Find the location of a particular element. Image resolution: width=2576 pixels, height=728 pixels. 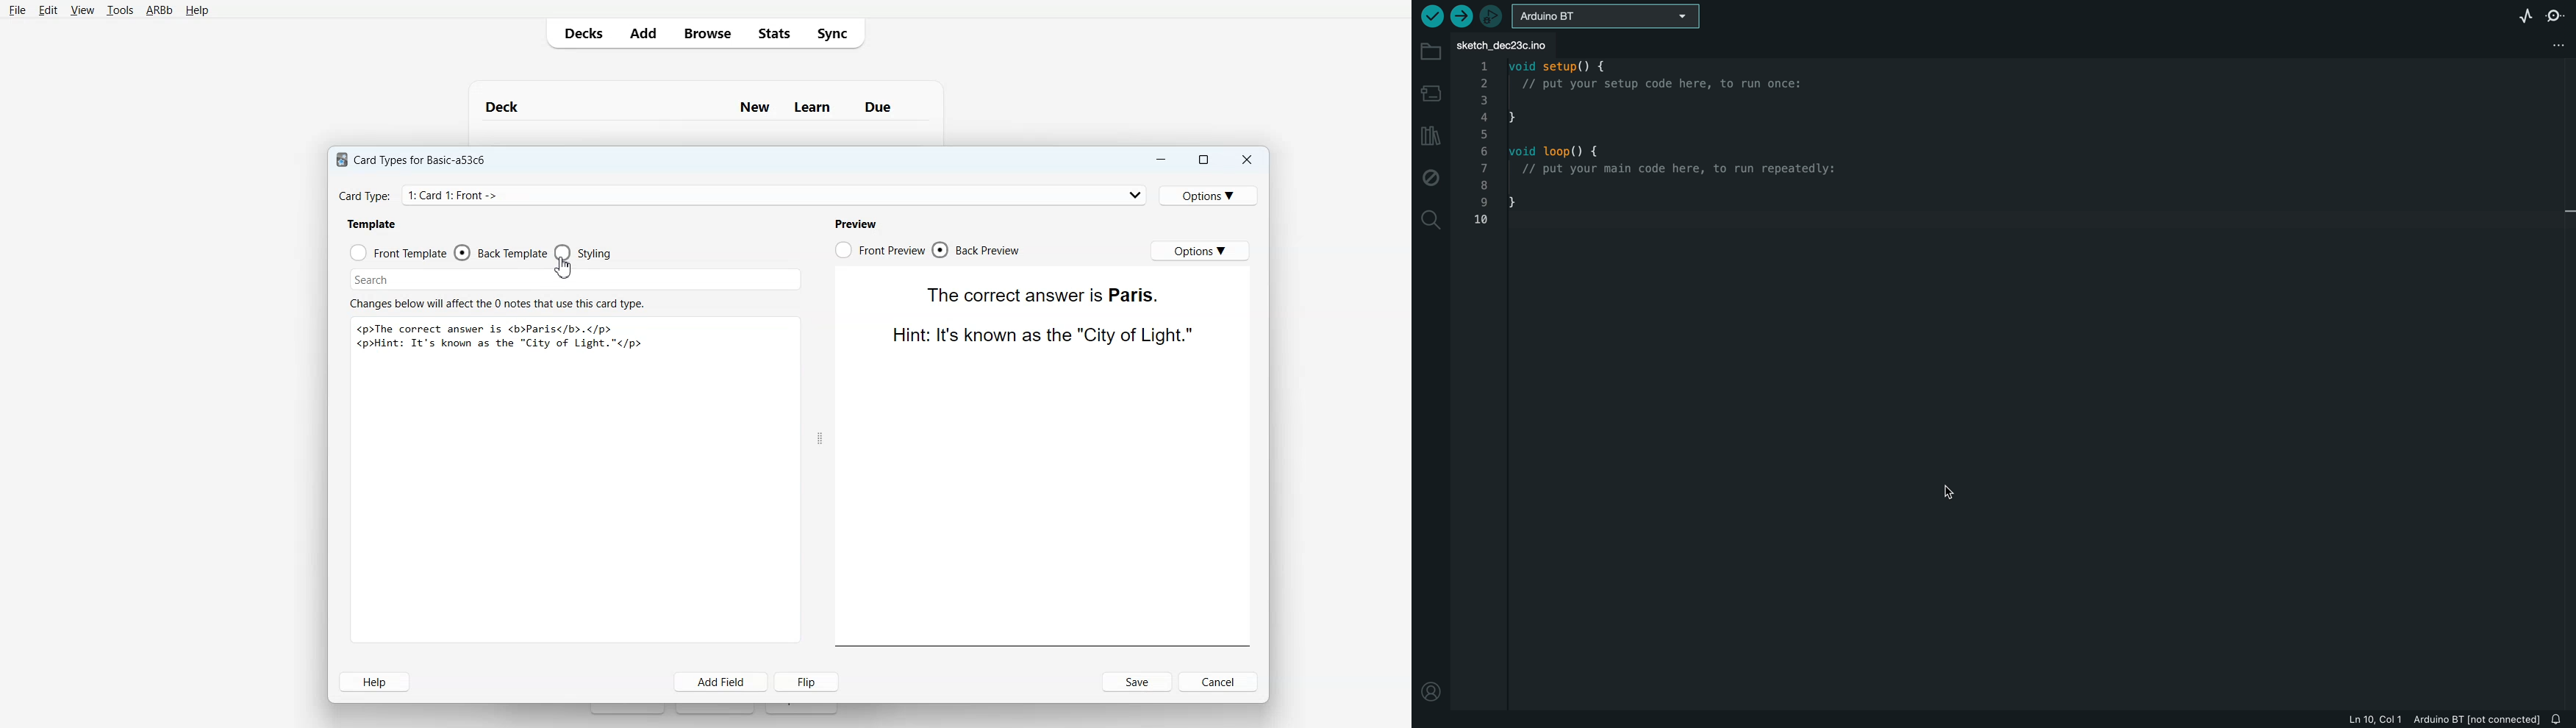

ARBb is located at coordinates (158, 11).